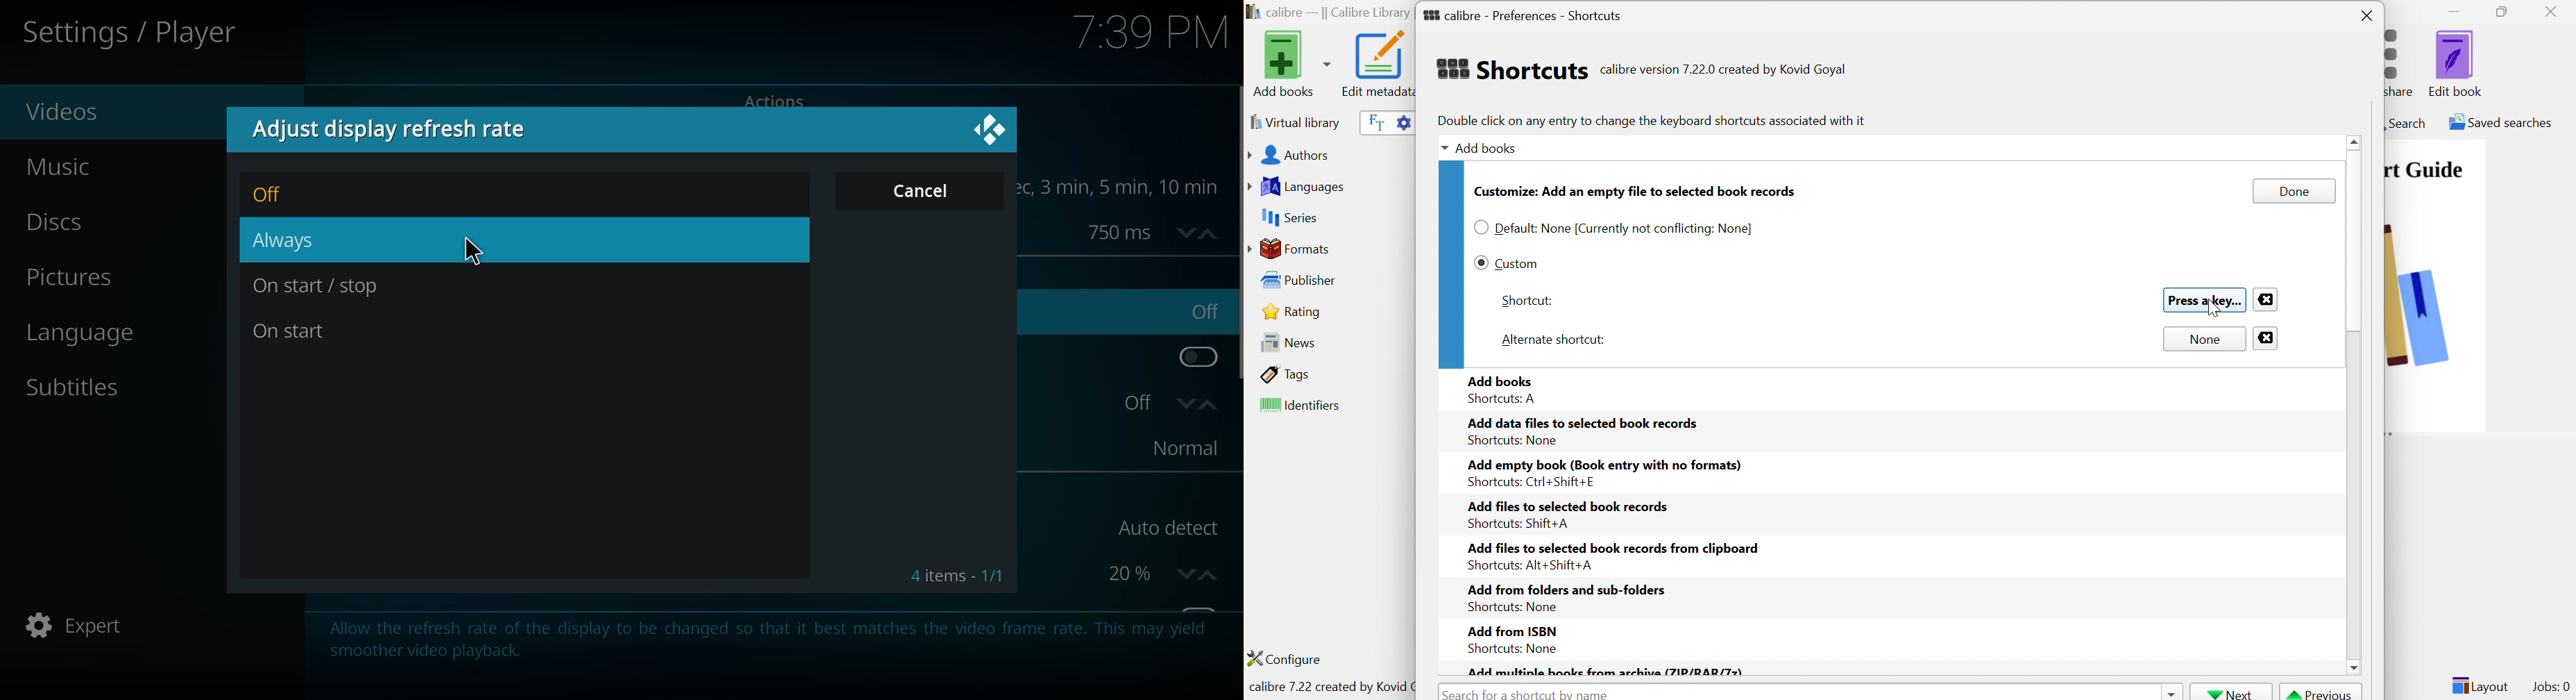  What do you see at coordinates (764, 637) in the screenshot?
I see `info` at bounding box center [764, 637].